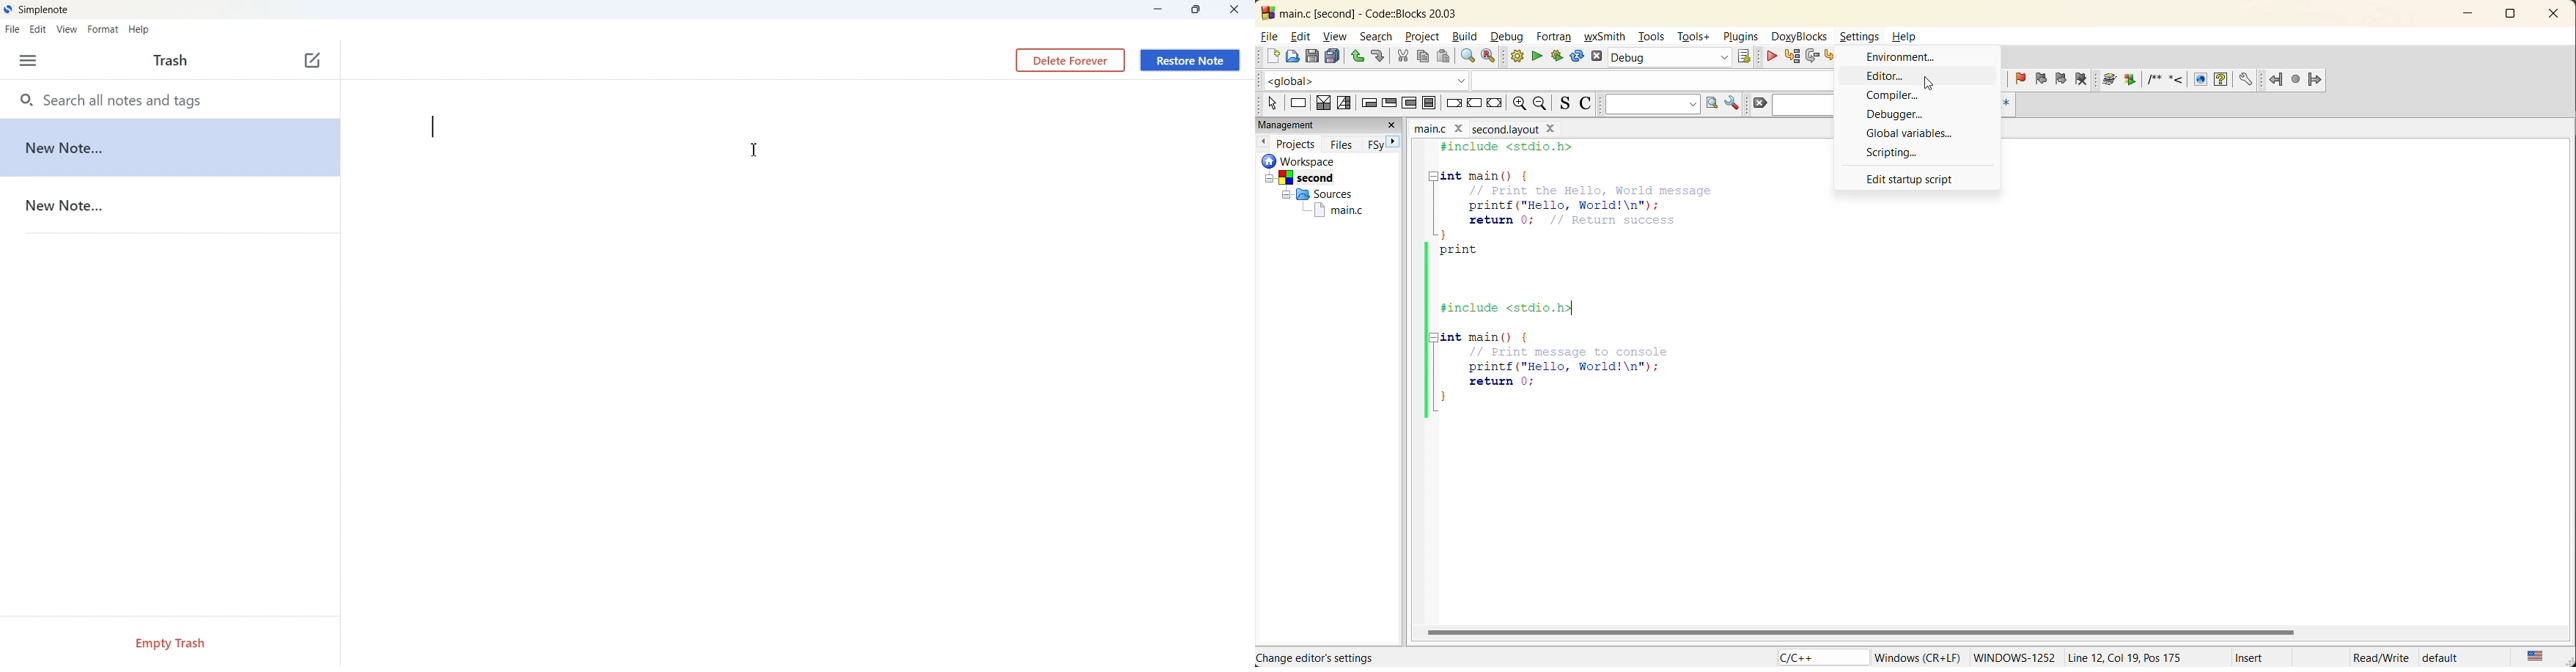 This screenshot has height=672, width=2576. I want to click on edit startup script, so click(1914, 180).